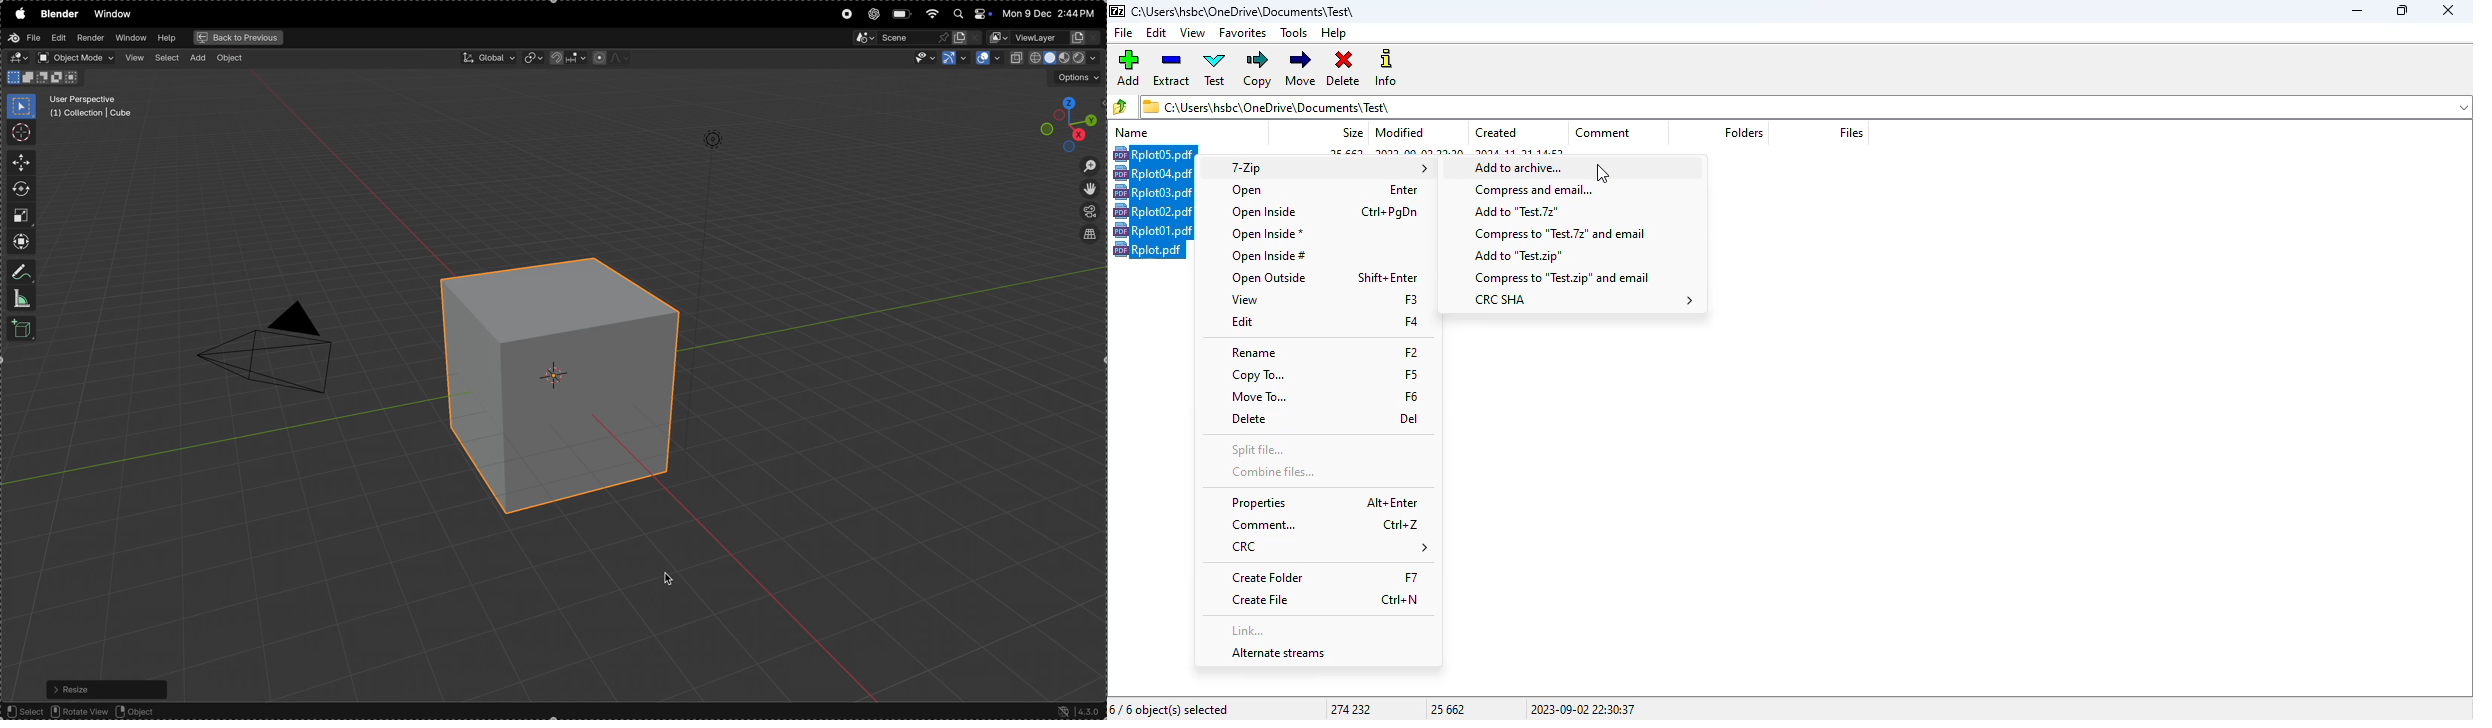  I want to click on view source, so click(1091, 235).